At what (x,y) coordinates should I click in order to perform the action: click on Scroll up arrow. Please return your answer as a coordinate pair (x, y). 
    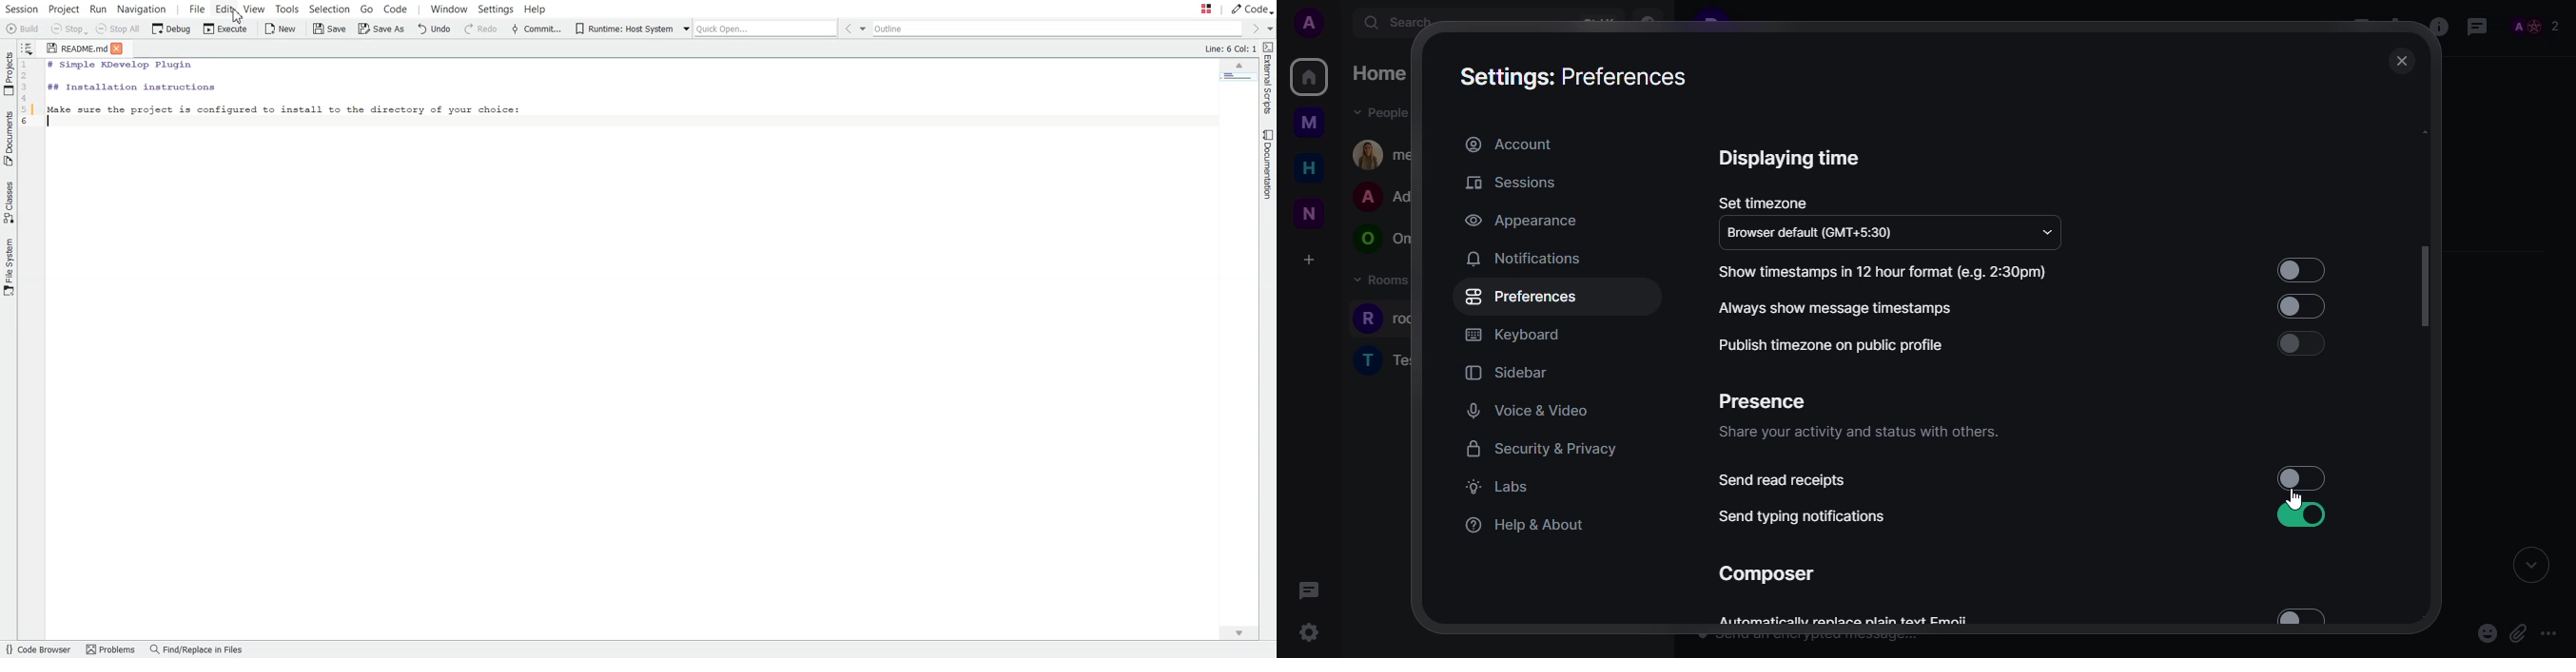
    Looking at the image, I should click on (1239, 66).